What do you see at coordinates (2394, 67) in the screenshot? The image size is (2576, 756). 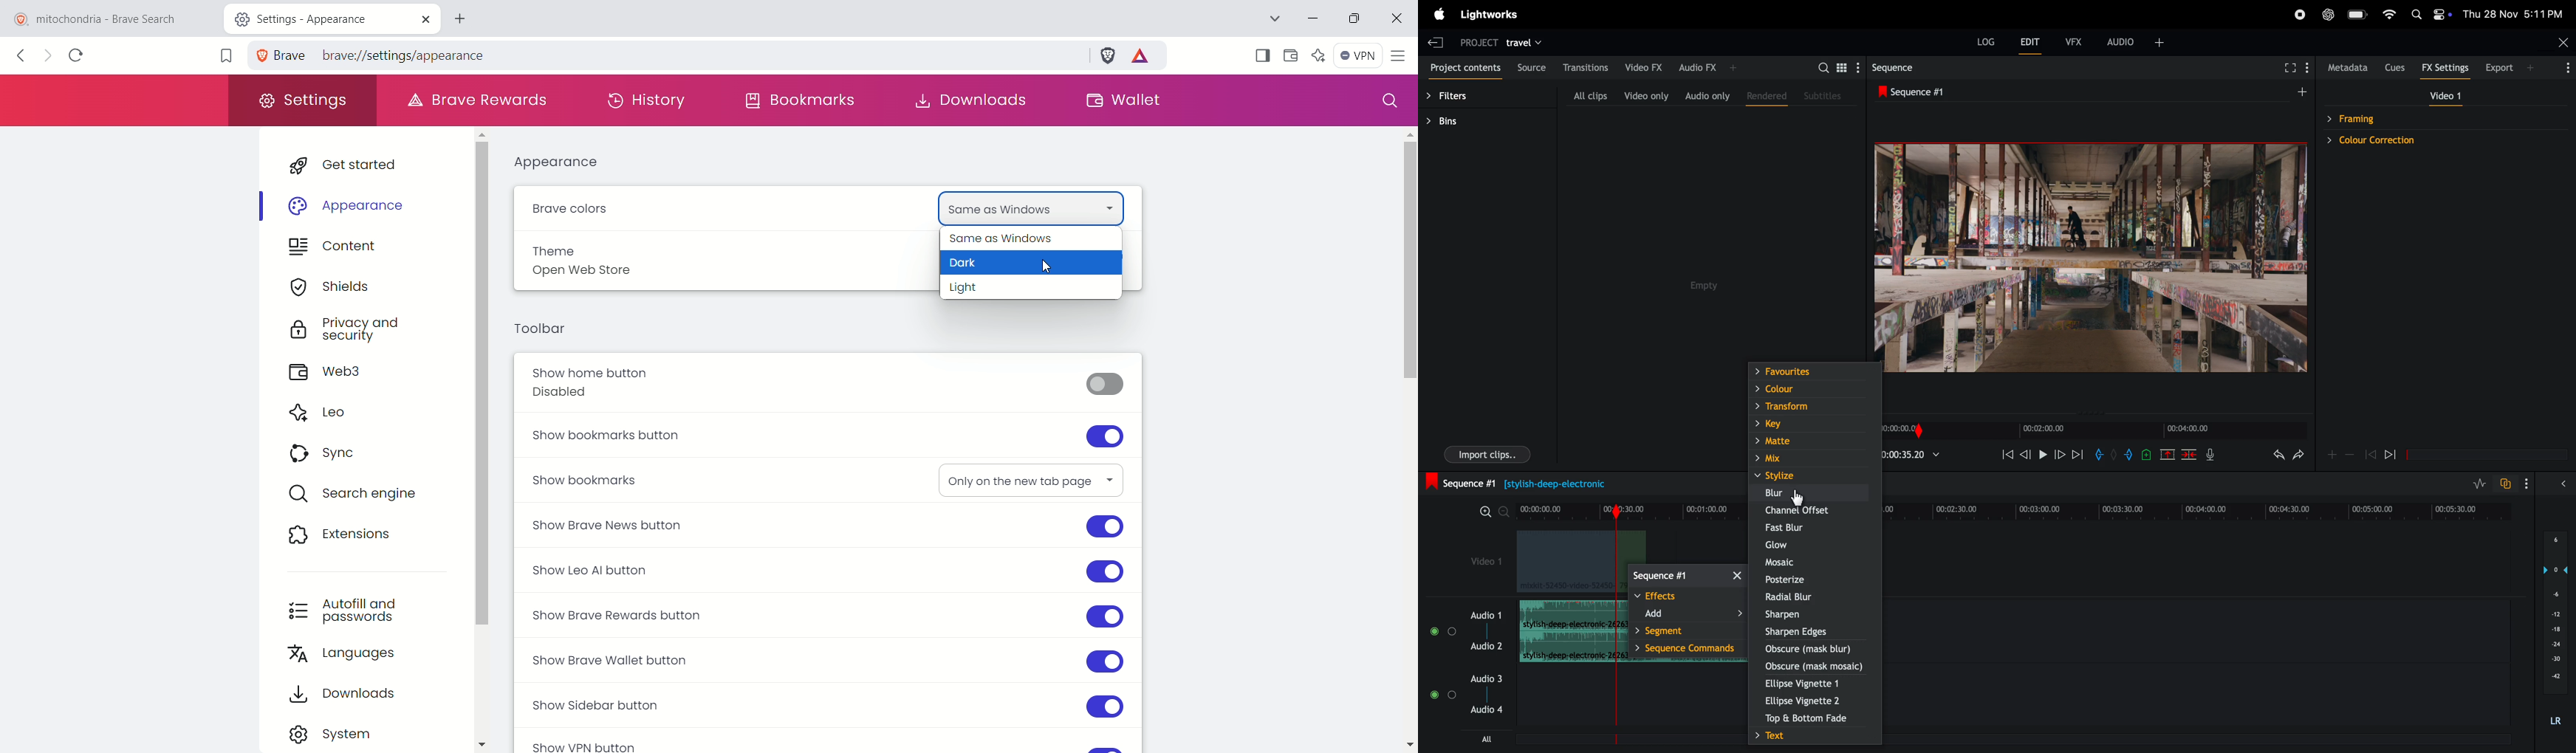 I see `cues` at bounding box center [2394, 67].